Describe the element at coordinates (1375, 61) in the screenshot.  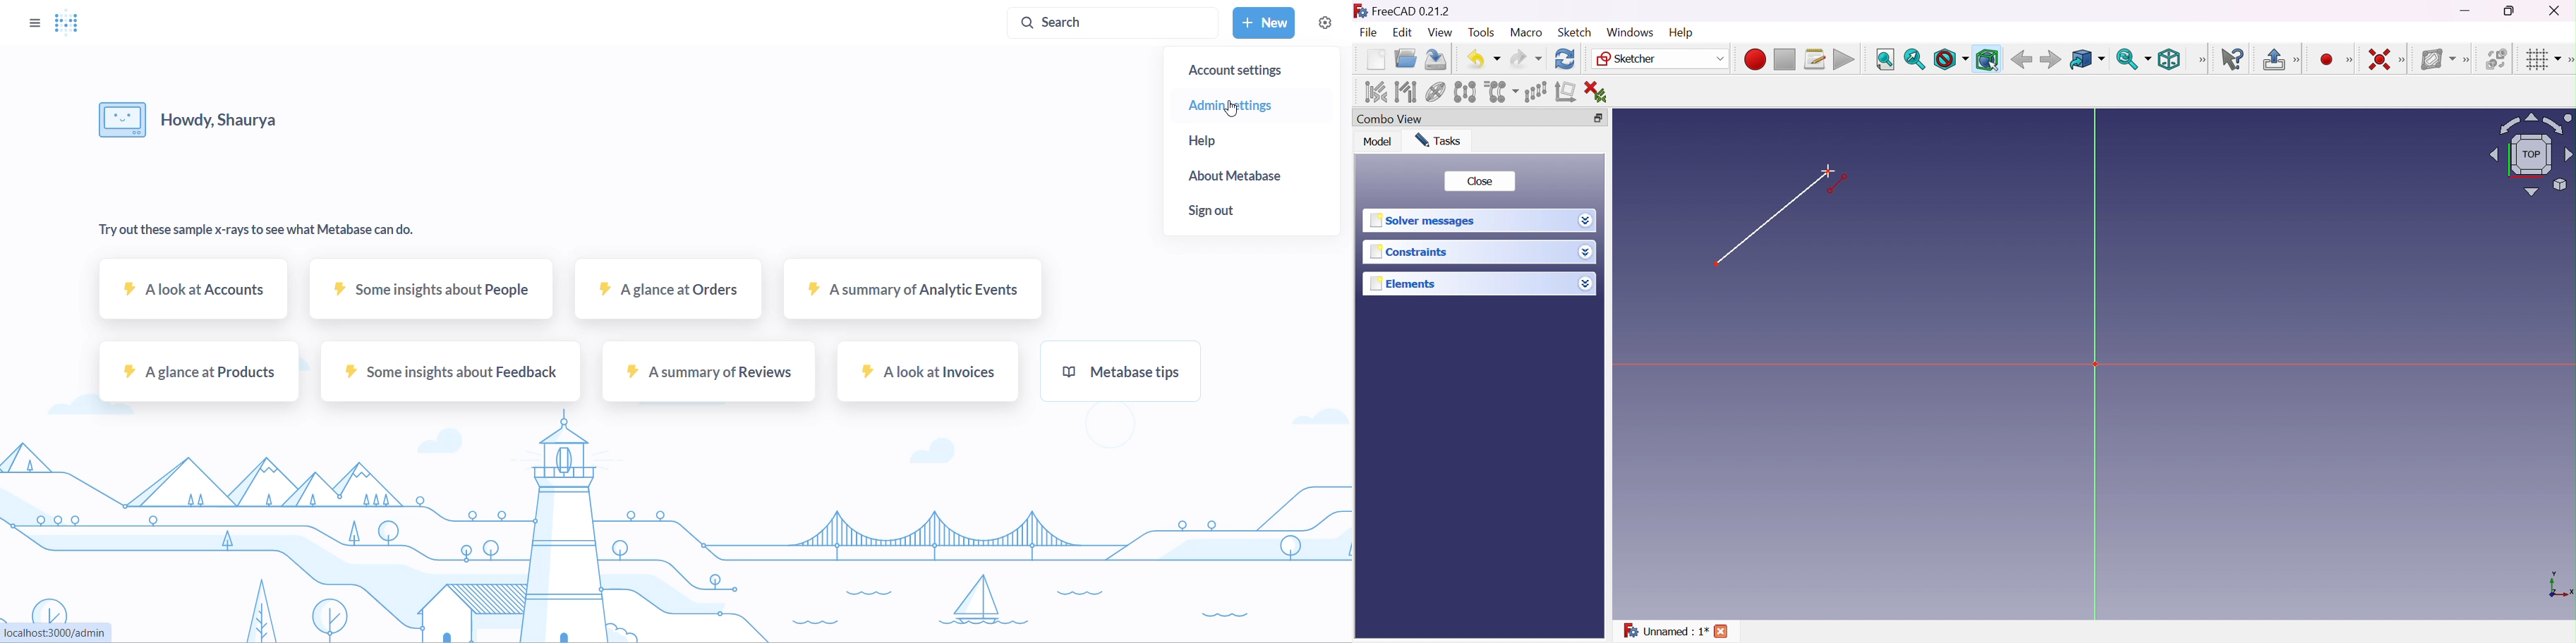
I see `New` at that location.